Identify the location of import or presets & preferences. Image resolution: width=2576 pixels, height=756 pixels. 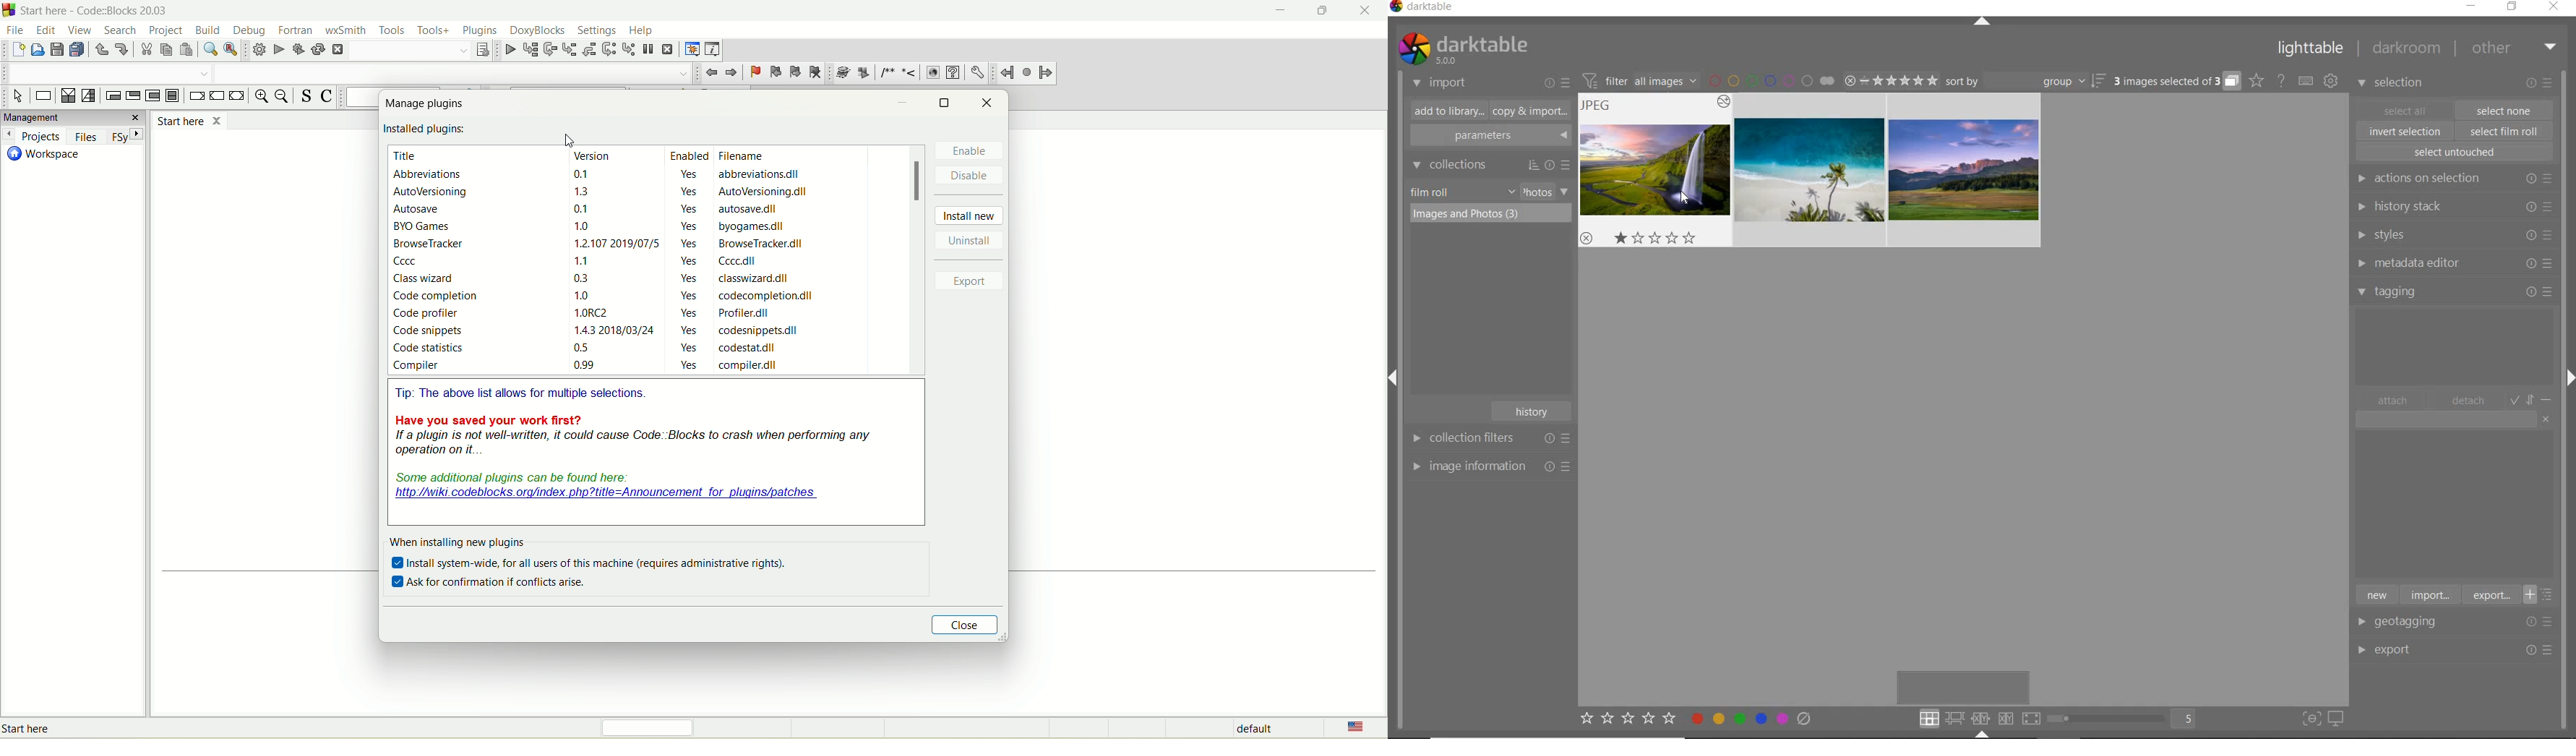
(1557, 82).